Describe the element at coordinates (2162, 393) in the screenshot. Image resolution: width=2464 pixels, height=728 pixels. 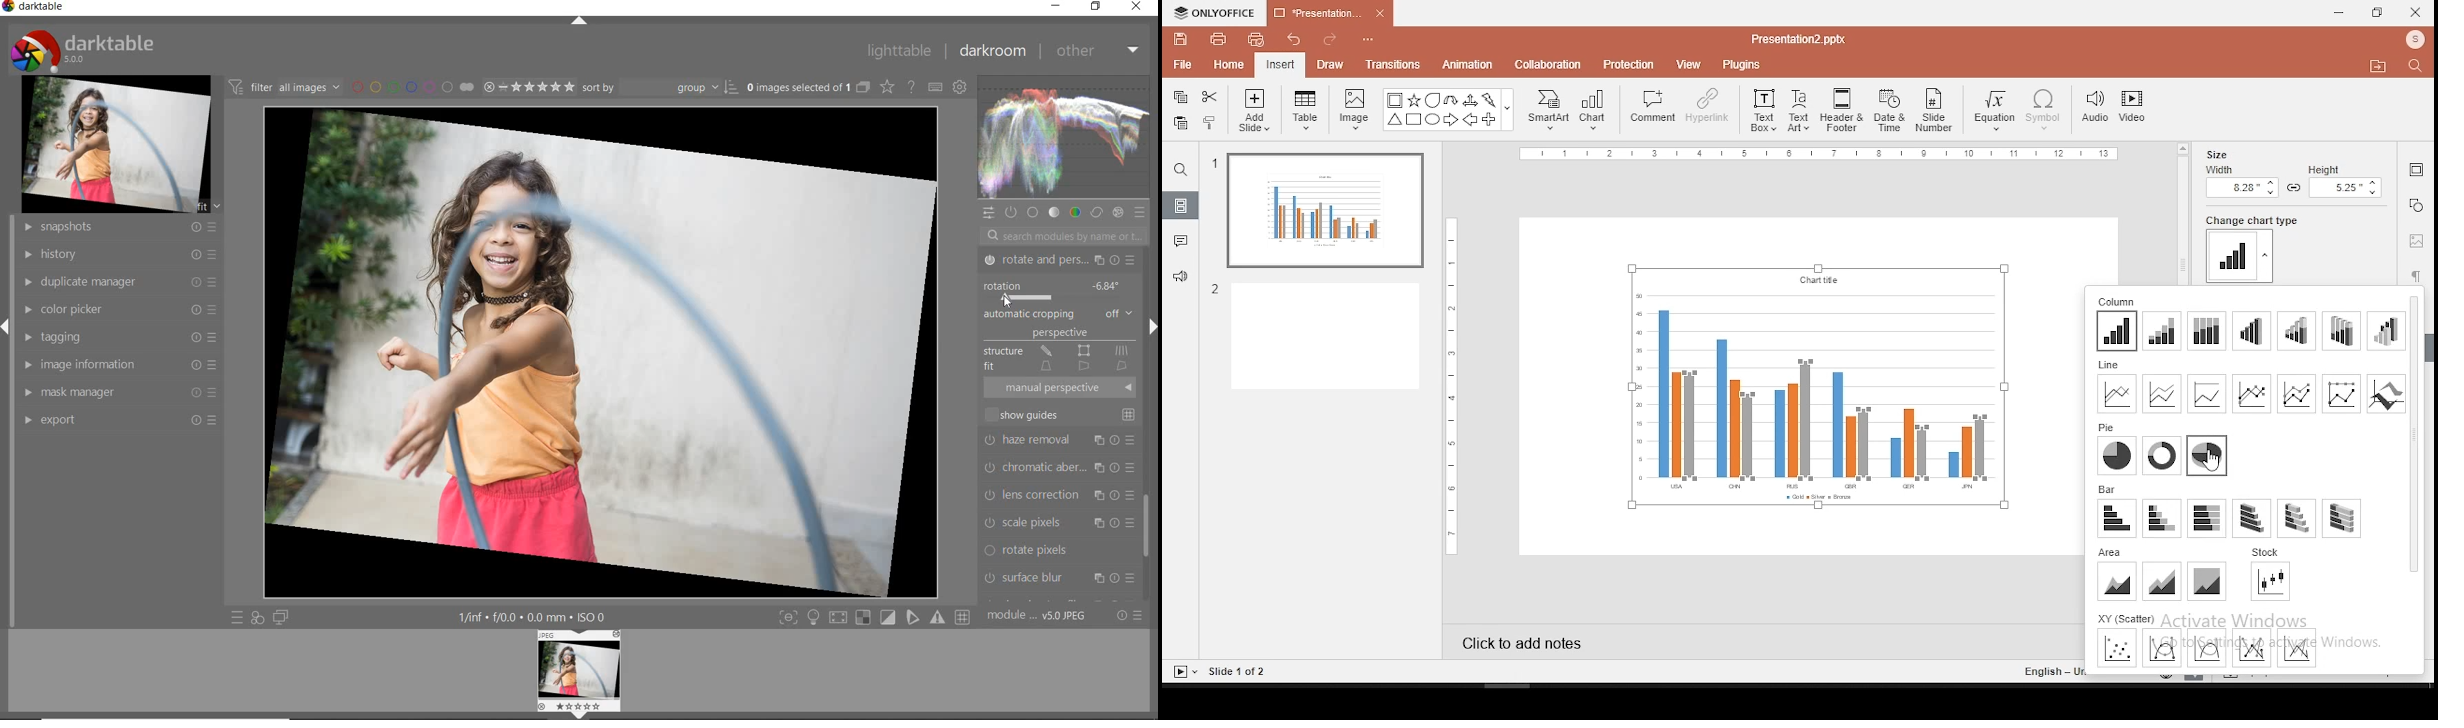
I see `line 2` at that location.